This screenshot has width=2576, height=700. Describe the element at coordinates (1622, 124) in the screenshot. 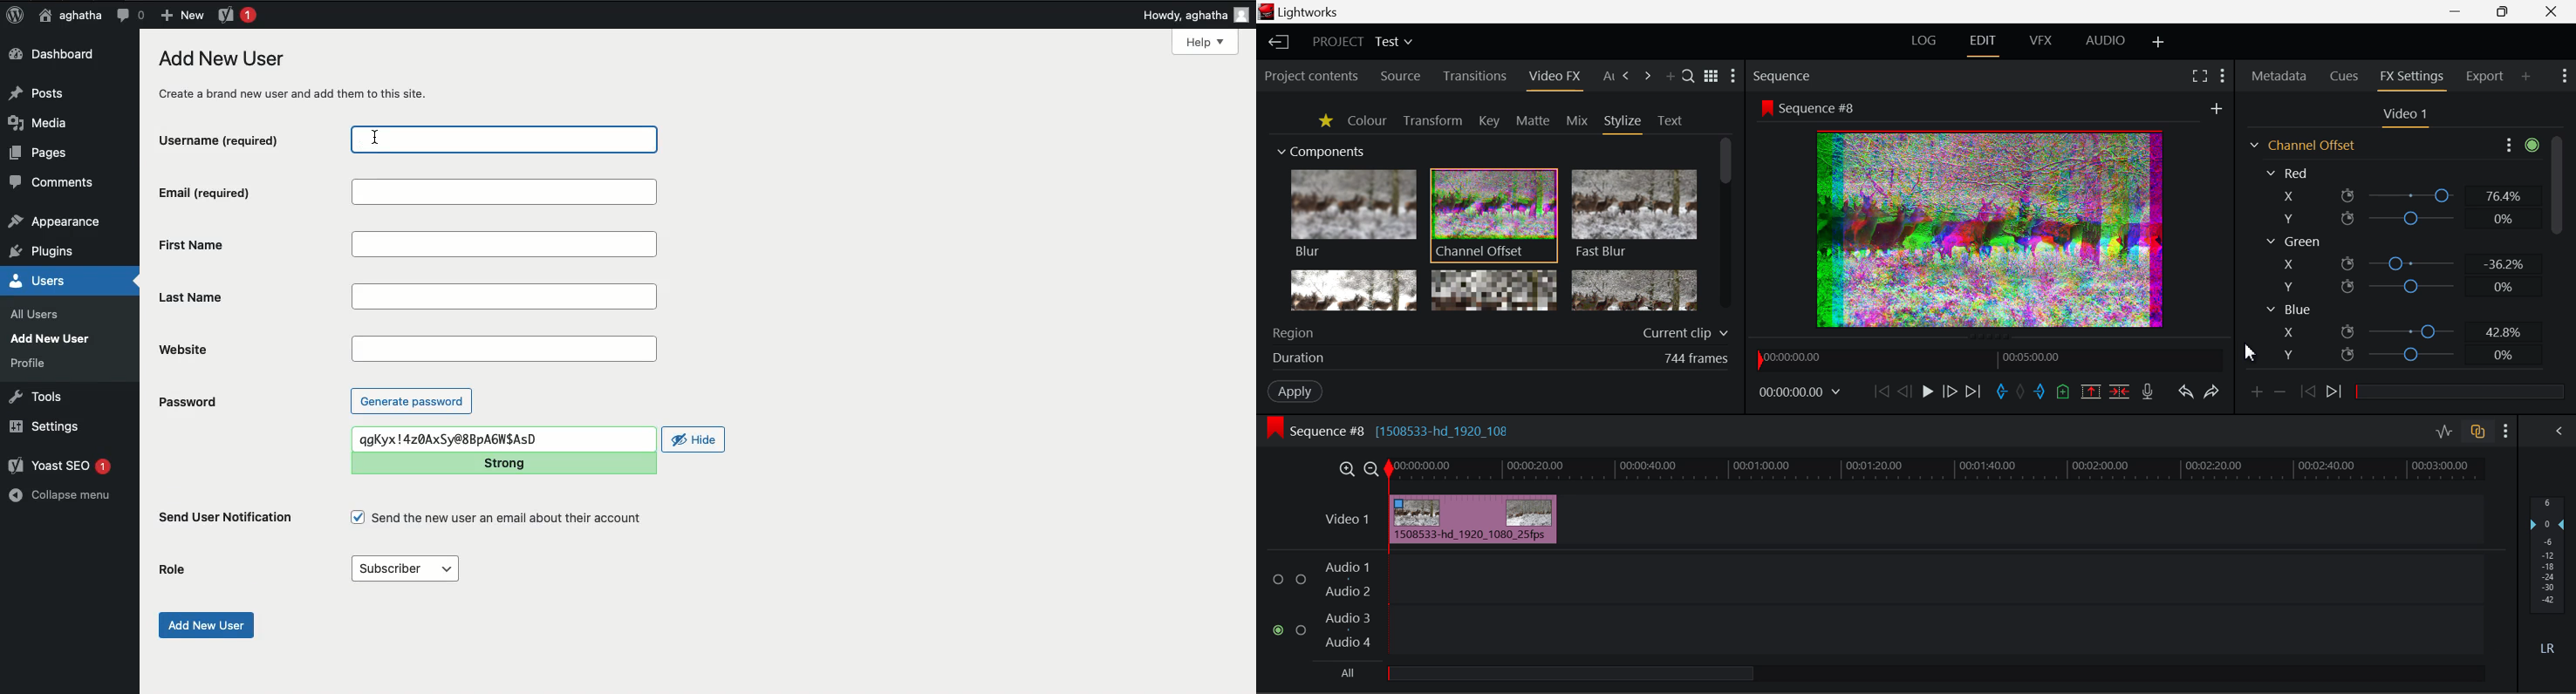

I see `Stylize Tab Open` at that location.